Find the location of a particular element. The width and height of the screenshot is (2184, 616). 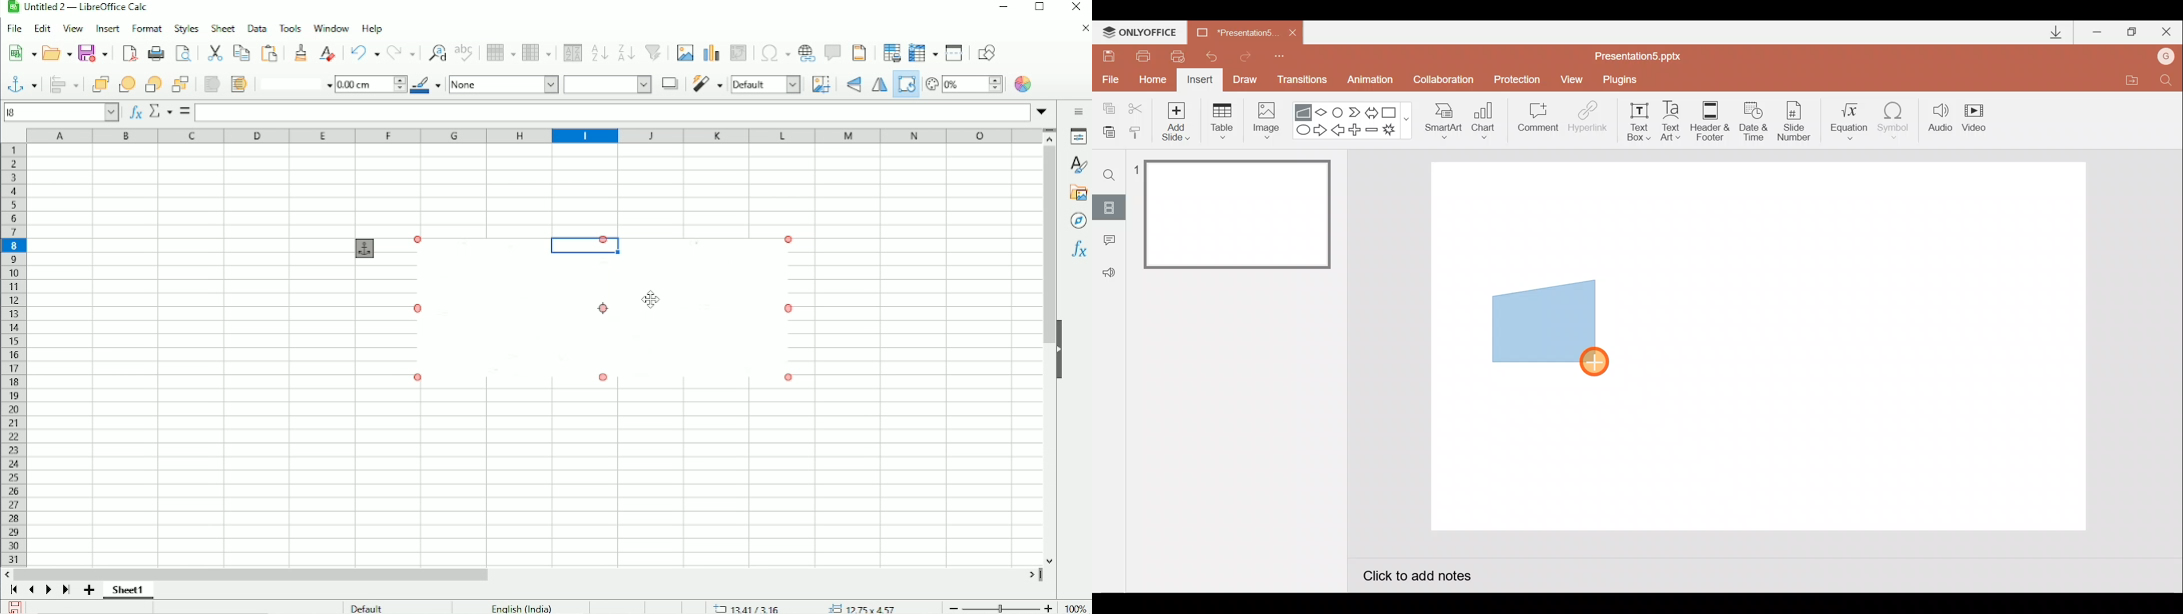

Flip horizontally is located at coordinates (877, 85).